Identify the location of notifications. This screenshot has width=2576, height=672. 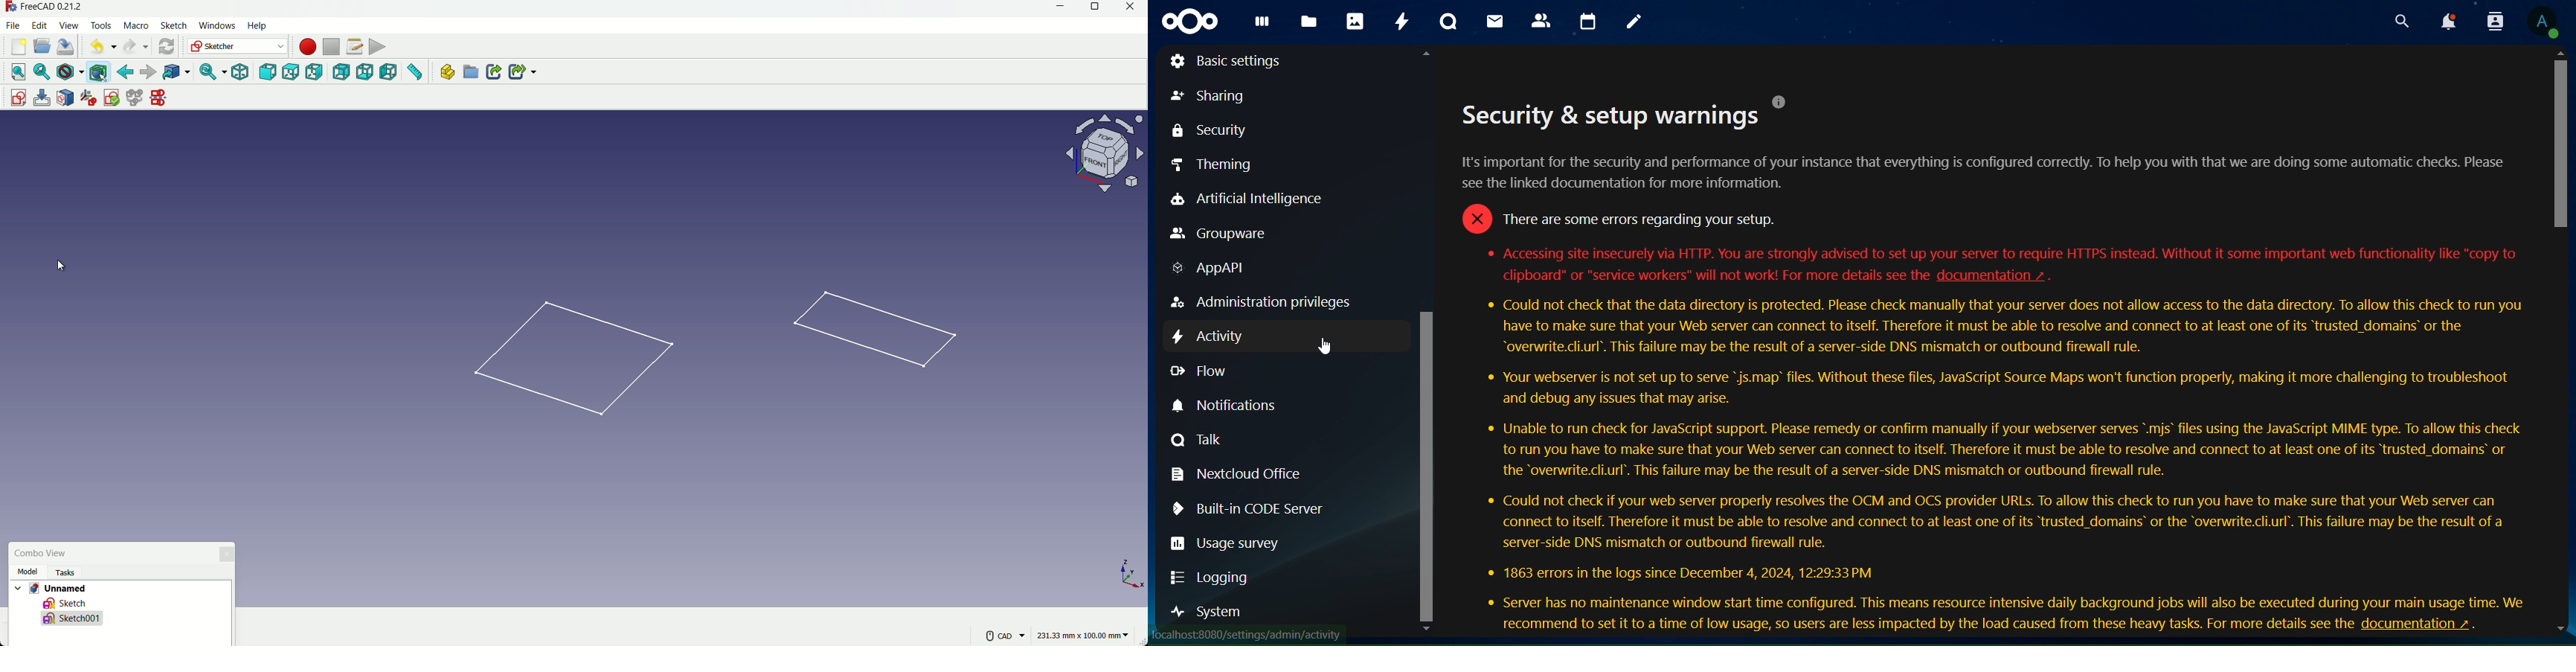
(1229, 405).